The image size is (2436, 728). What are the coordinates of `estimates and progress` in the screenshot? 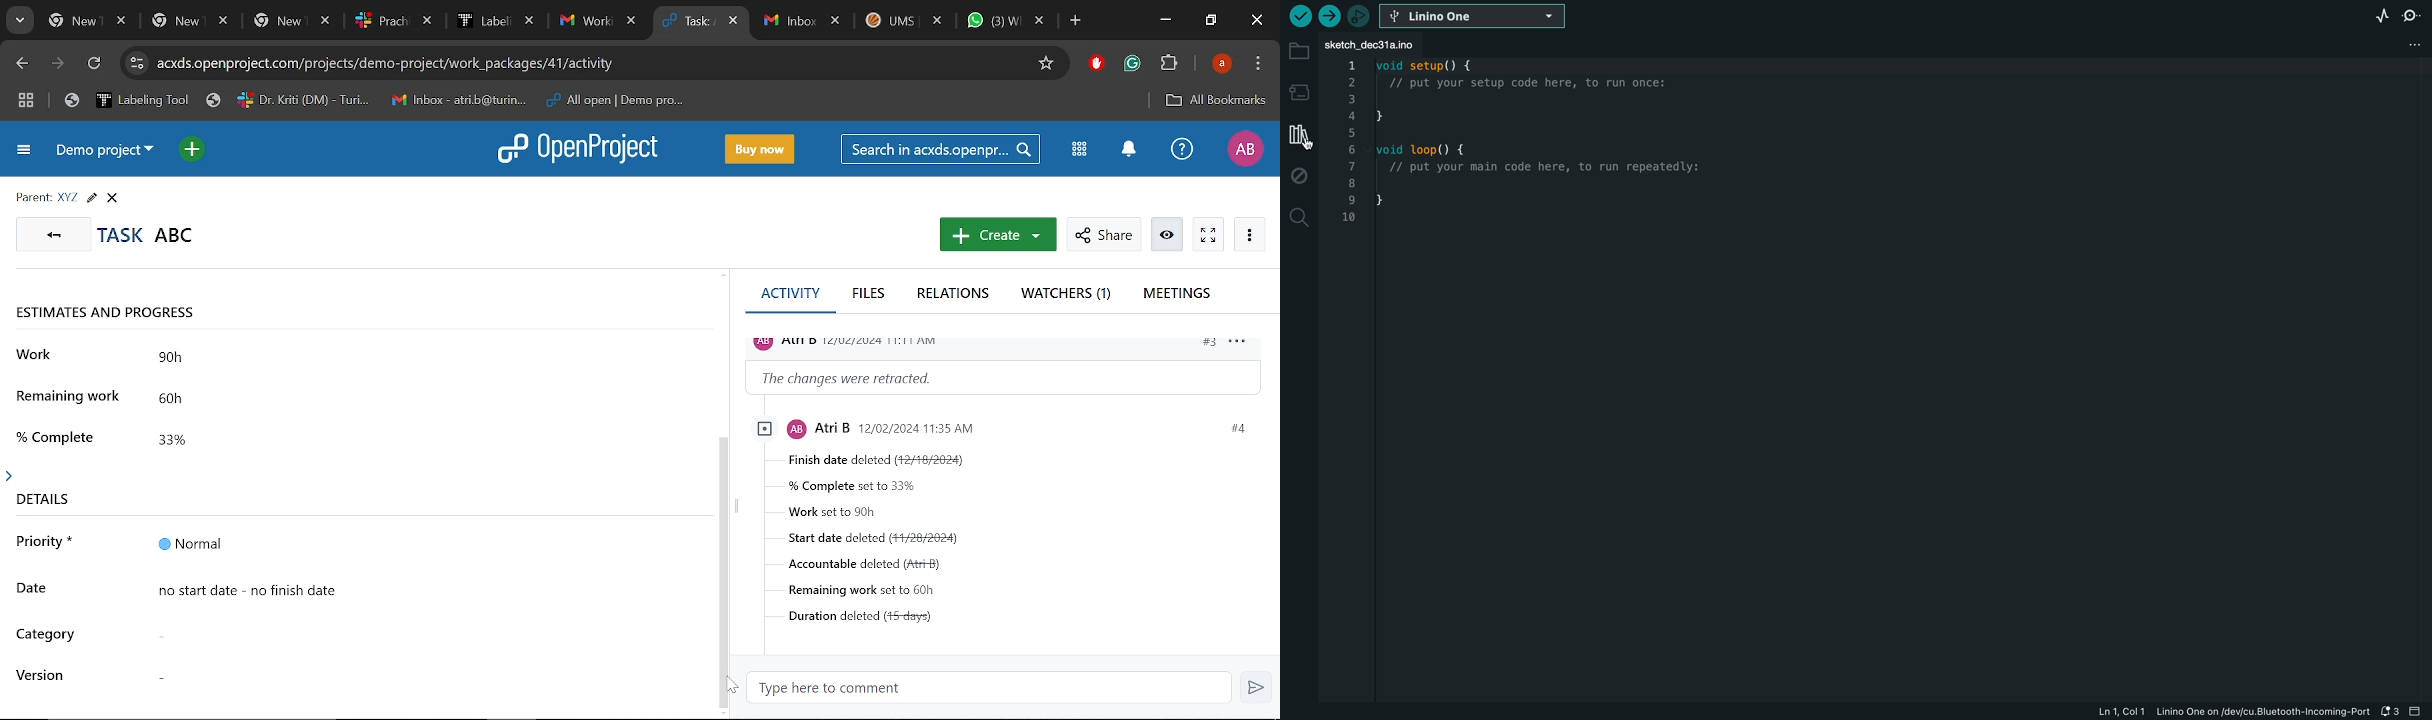 It's located at (117, 314).